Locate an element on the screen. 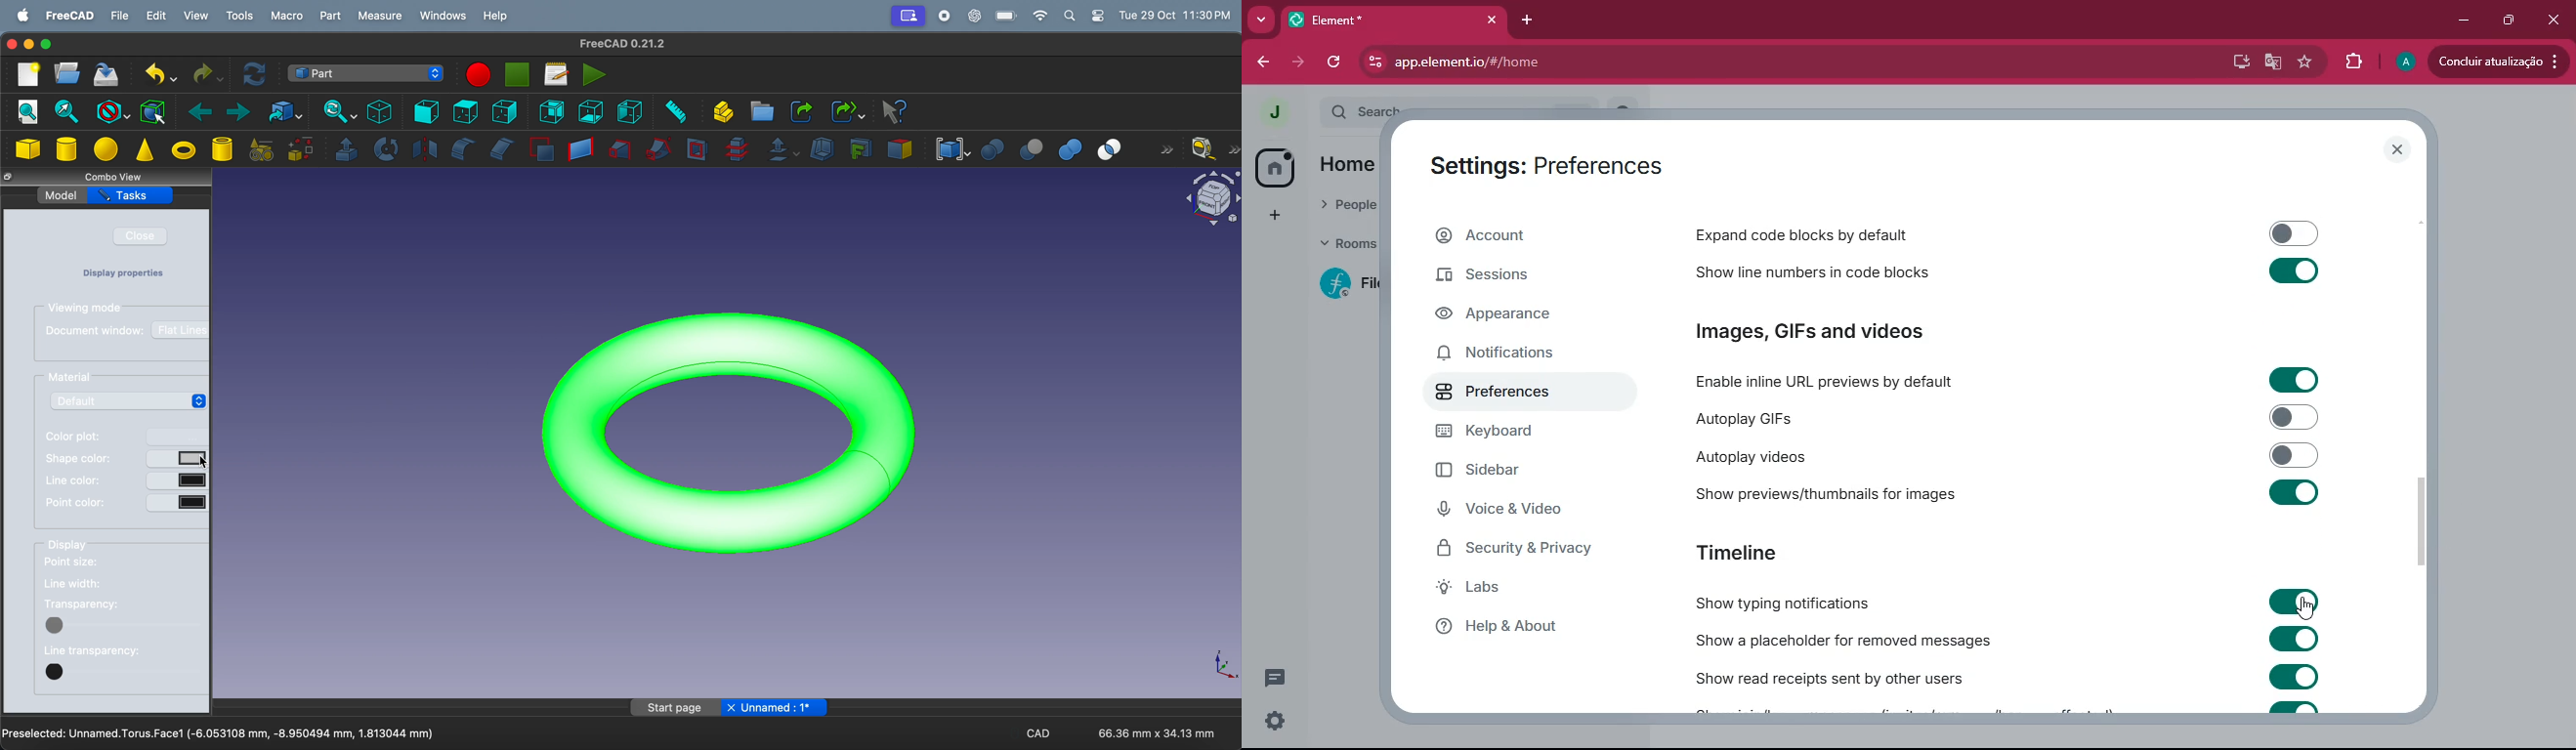  tools is located at coordinates (238, 16).